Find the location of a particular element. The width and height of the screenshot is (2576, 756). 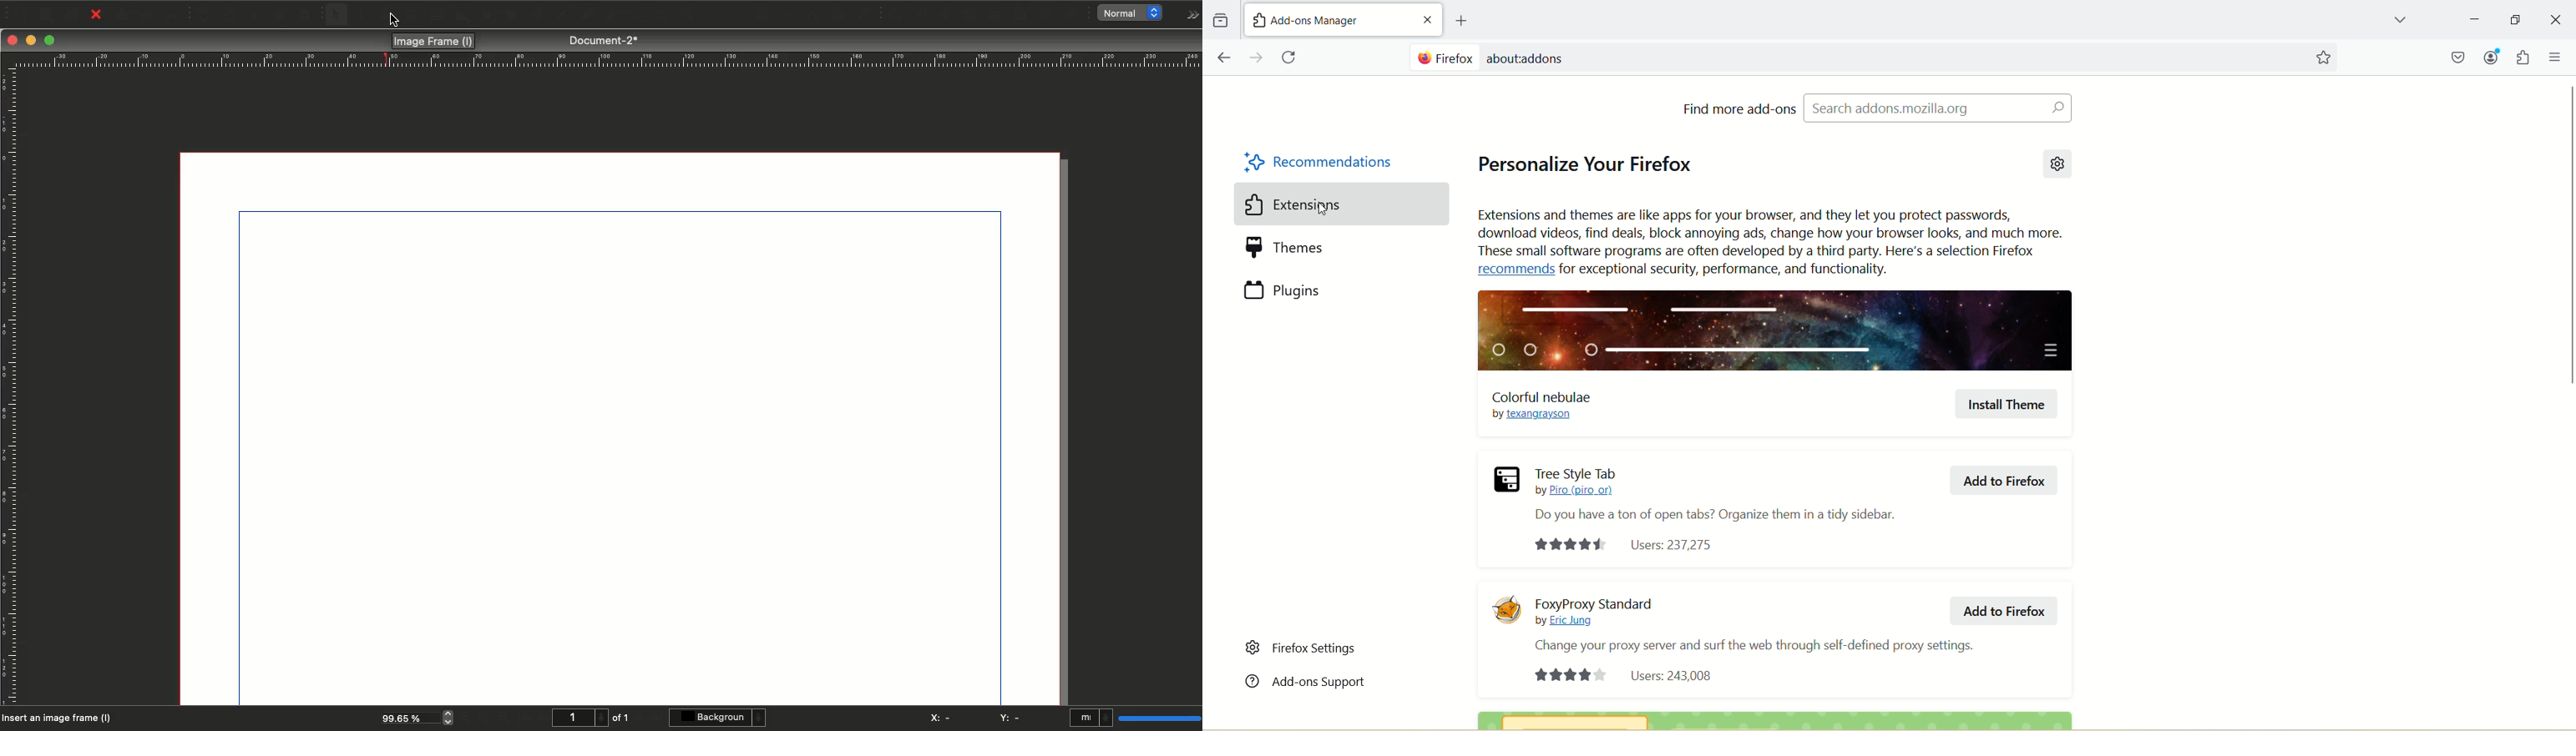

Image frame is located at coordinates (389, 17).